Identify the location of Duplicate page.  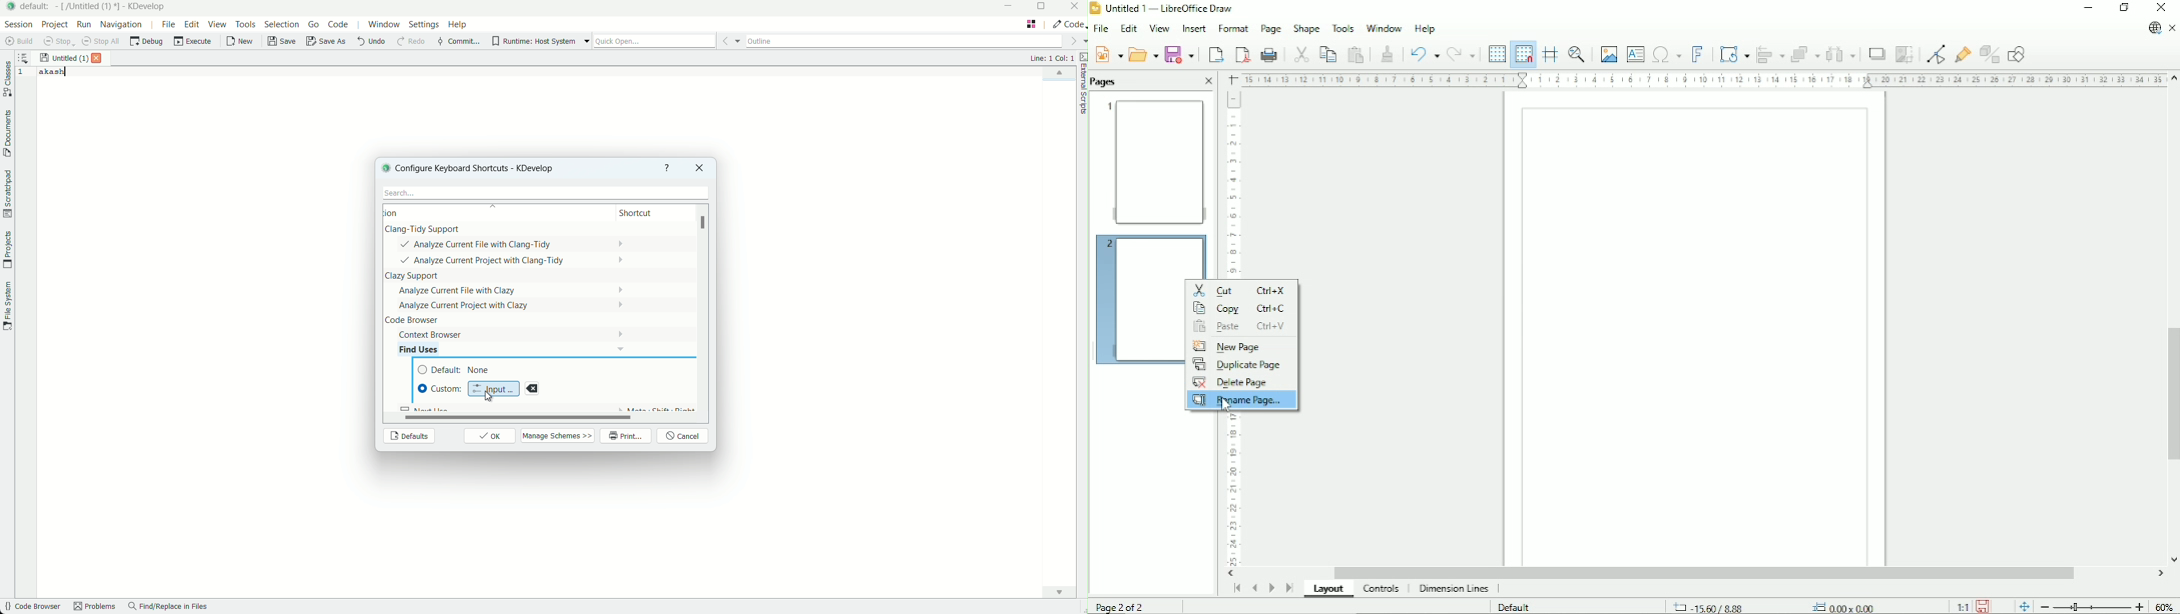
(1240, 365).